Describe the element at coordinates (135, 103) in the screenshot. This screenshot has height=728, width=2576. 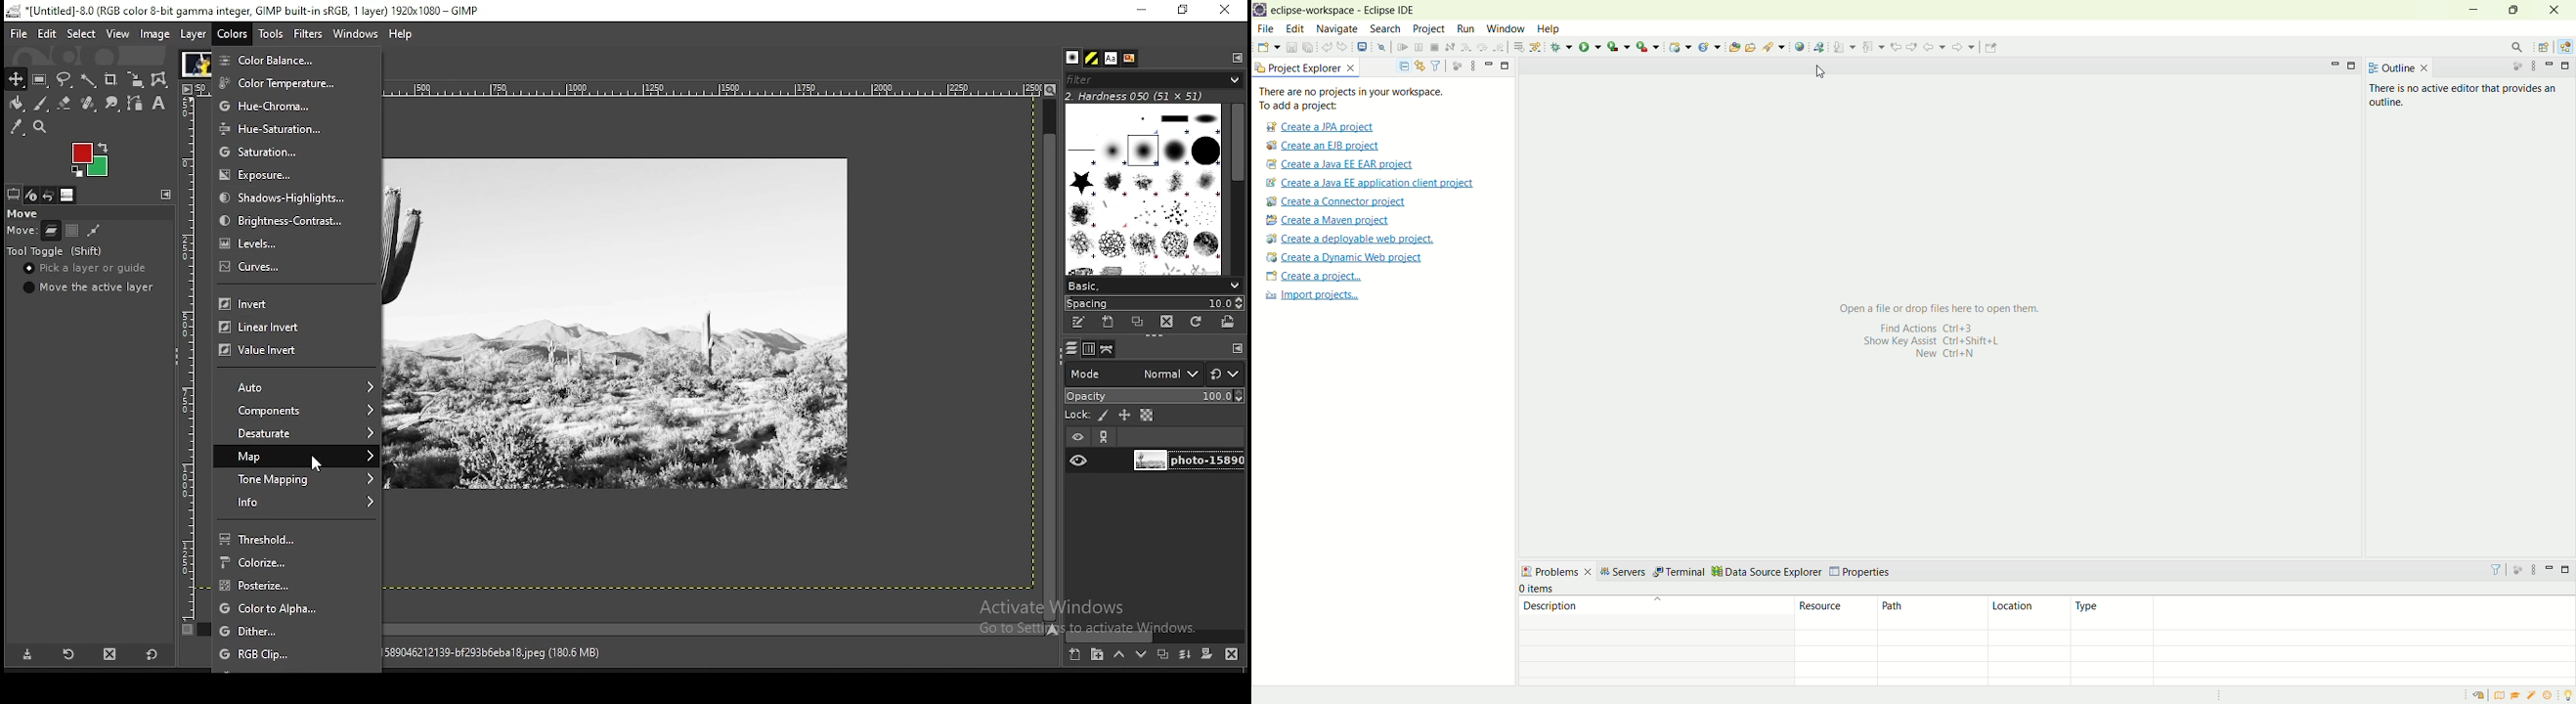
I see `paths tool` at that location.